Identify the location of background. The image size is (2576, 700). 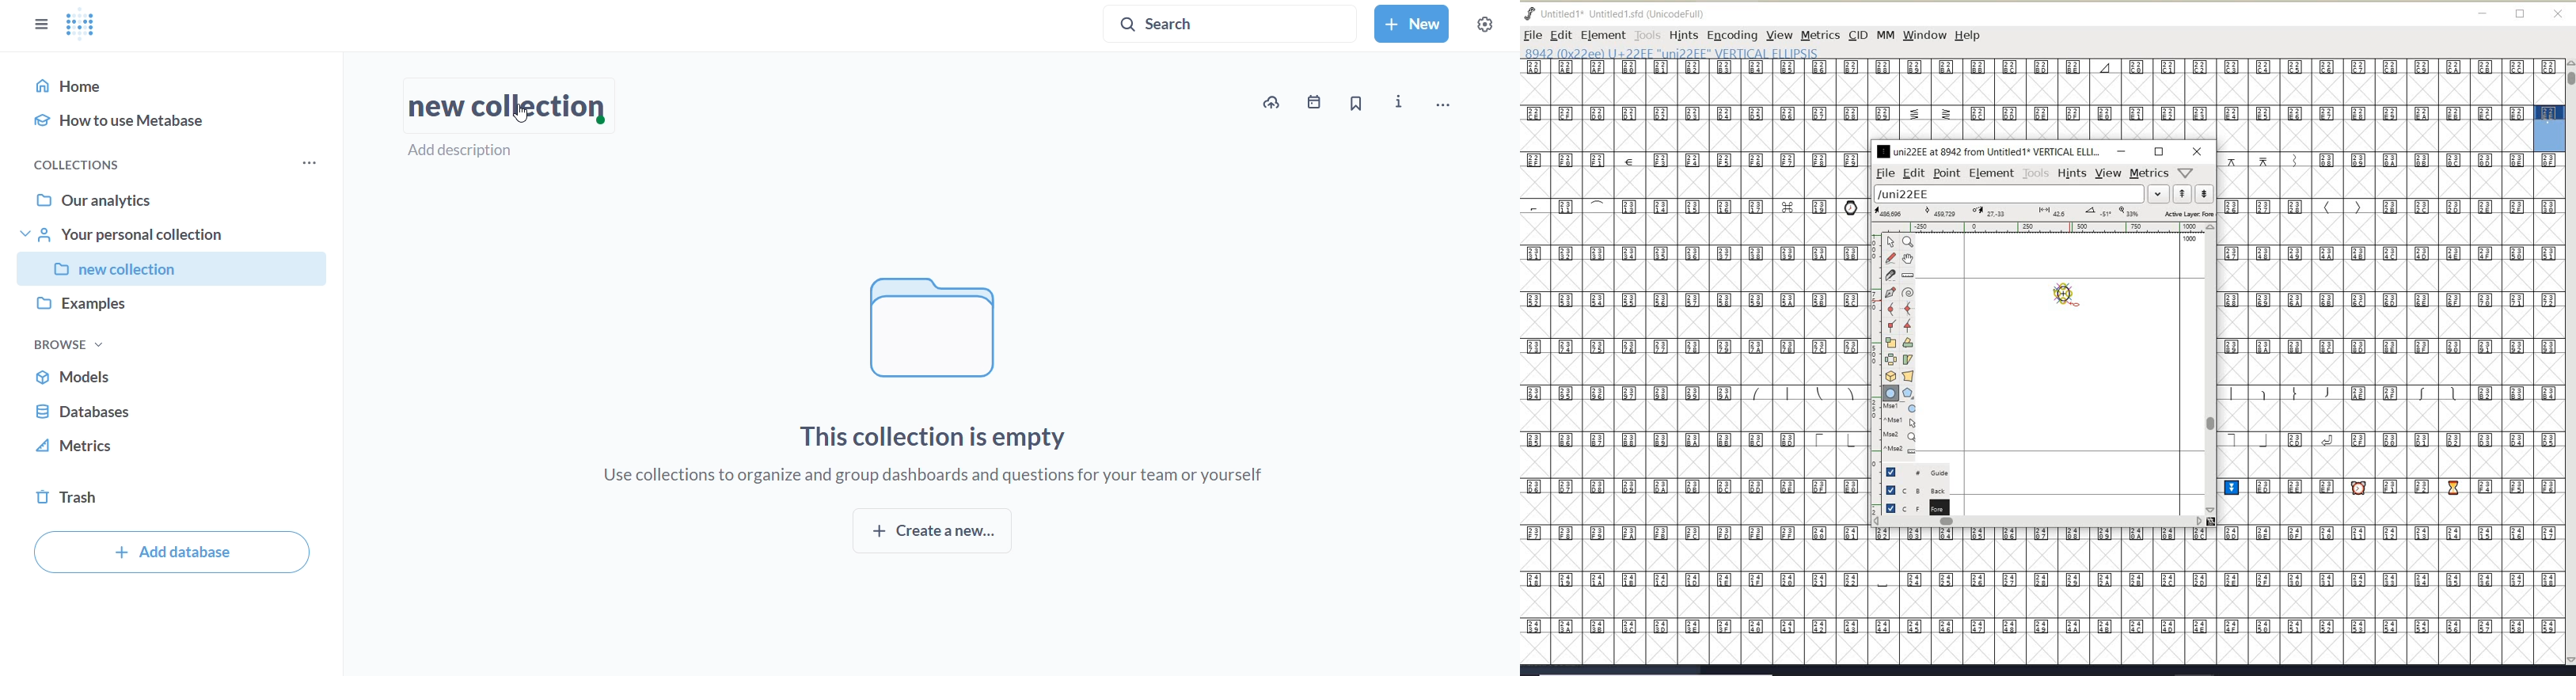
(1918, 490).